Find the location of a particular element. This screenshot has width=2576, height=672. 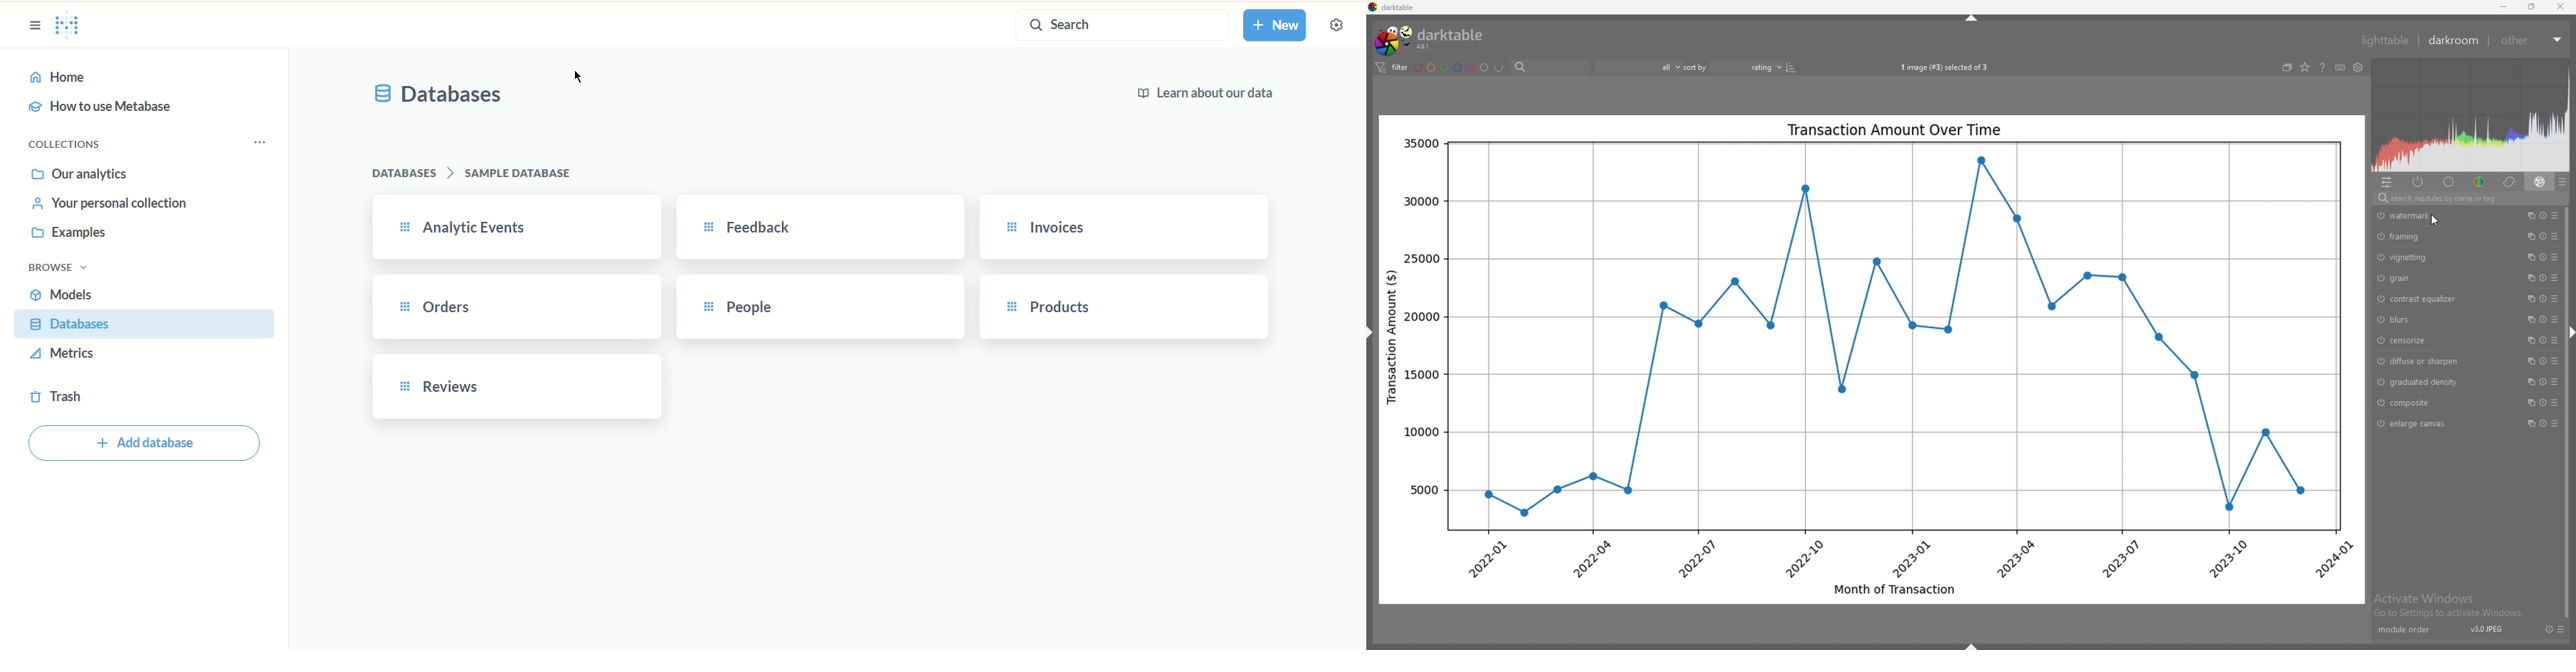

reset is located at coordinates (2544, 361).